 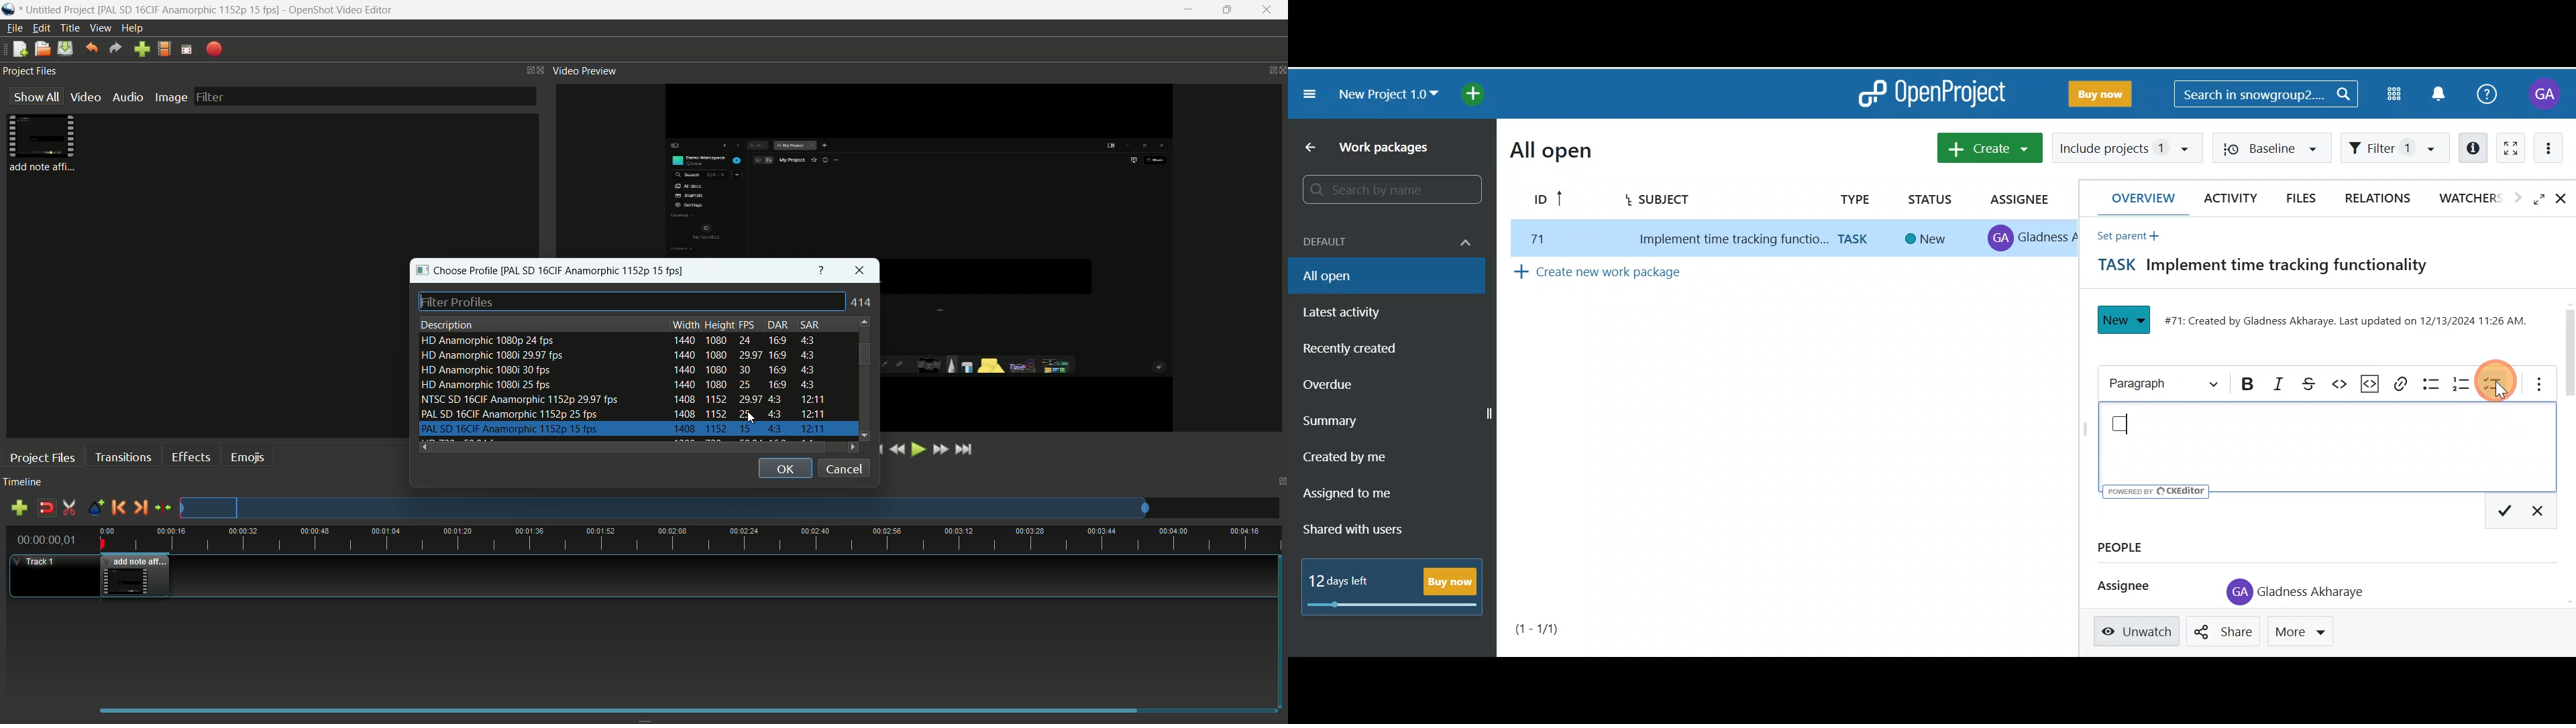 What do you see at coordinates (118, 507) in the screenshot?
I see `previous marker` at bounding box center [118, 507].